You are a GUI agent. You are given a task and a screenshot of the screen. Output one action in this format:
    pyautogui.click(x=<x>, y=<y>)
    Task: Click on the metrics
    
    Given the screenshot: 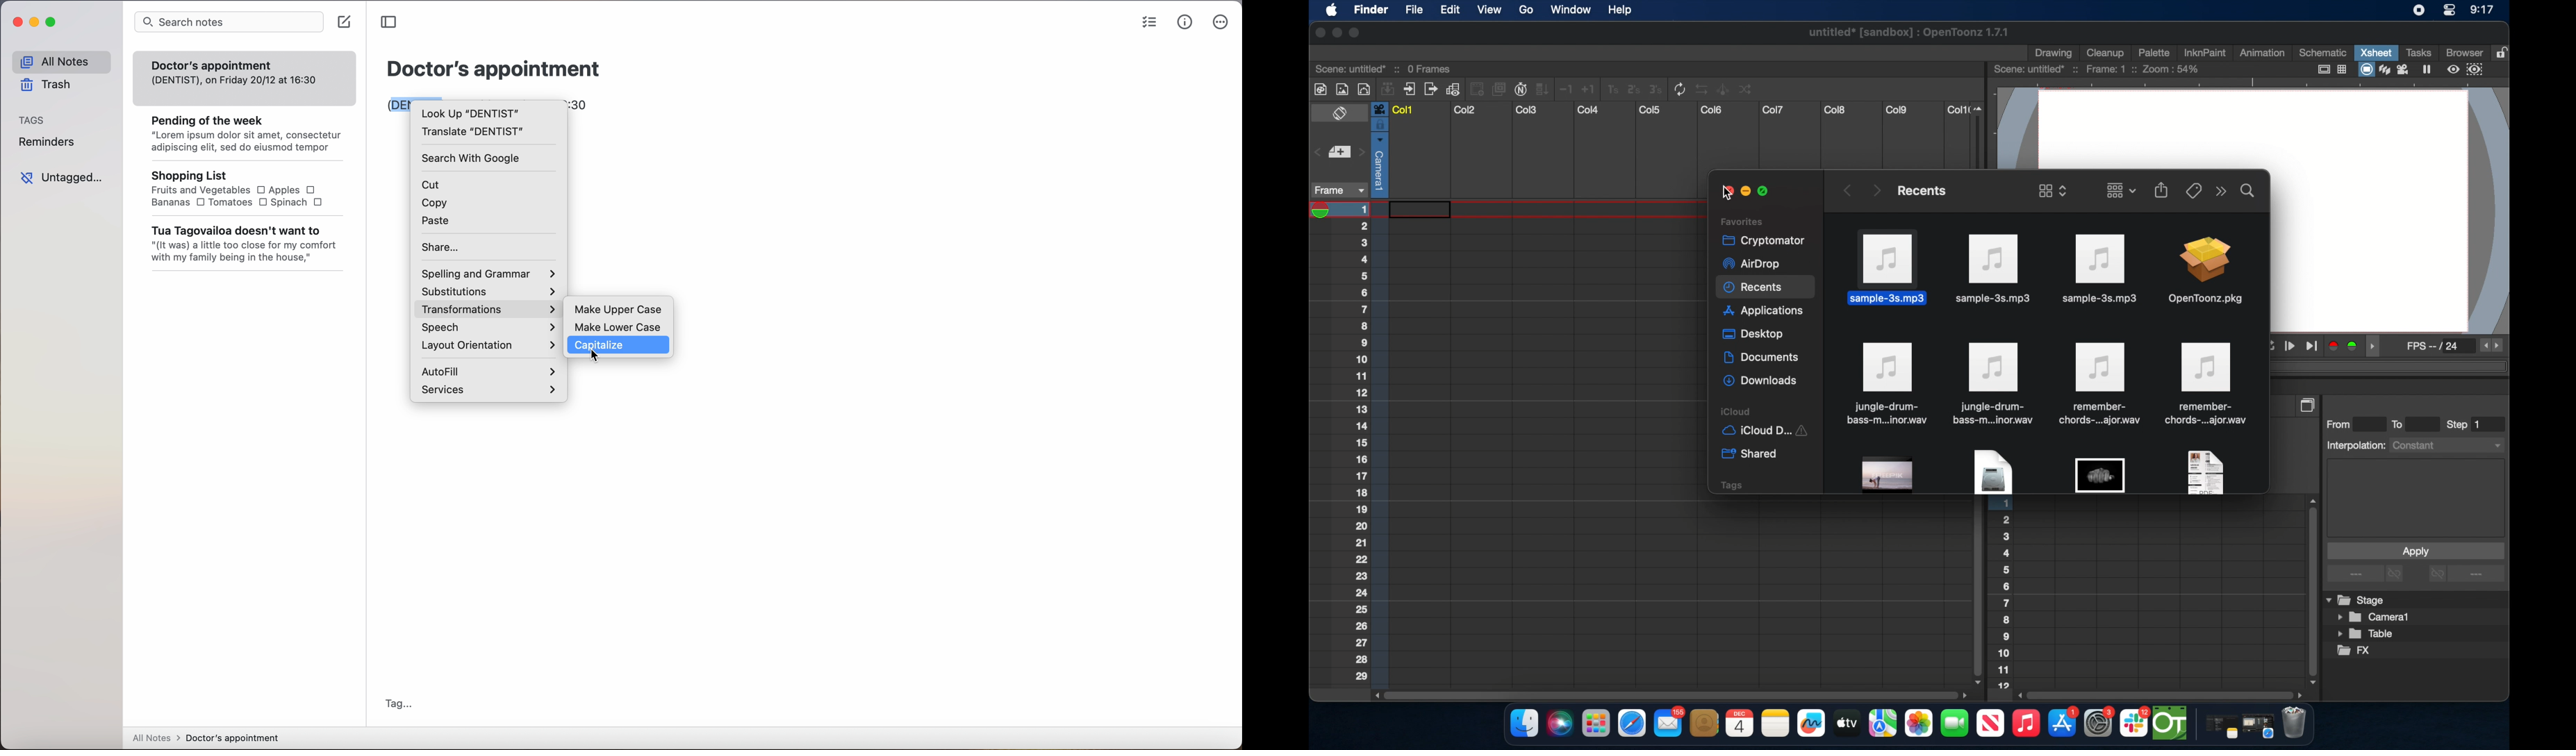 What is the action you would take?
    pyautogui.click(x=1185, y=23)
    